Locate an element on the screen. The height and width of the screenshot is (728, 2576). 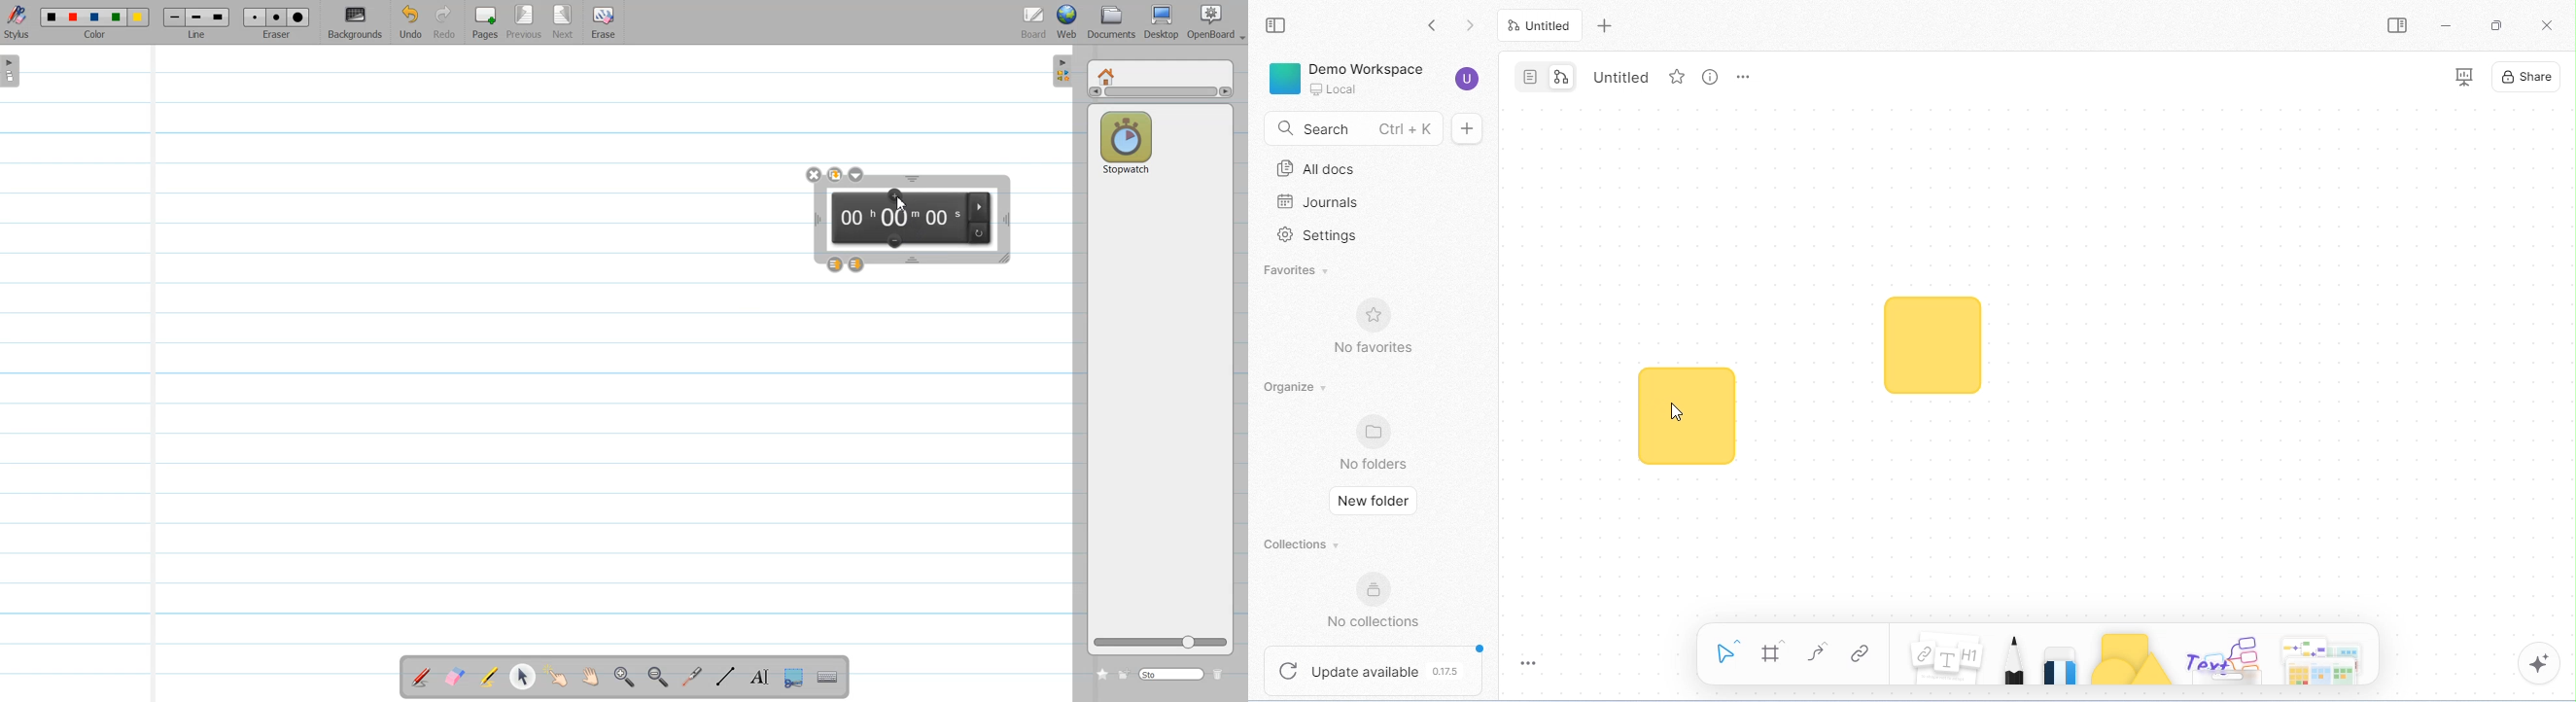
presentation is located at coordinates (2465, 78).